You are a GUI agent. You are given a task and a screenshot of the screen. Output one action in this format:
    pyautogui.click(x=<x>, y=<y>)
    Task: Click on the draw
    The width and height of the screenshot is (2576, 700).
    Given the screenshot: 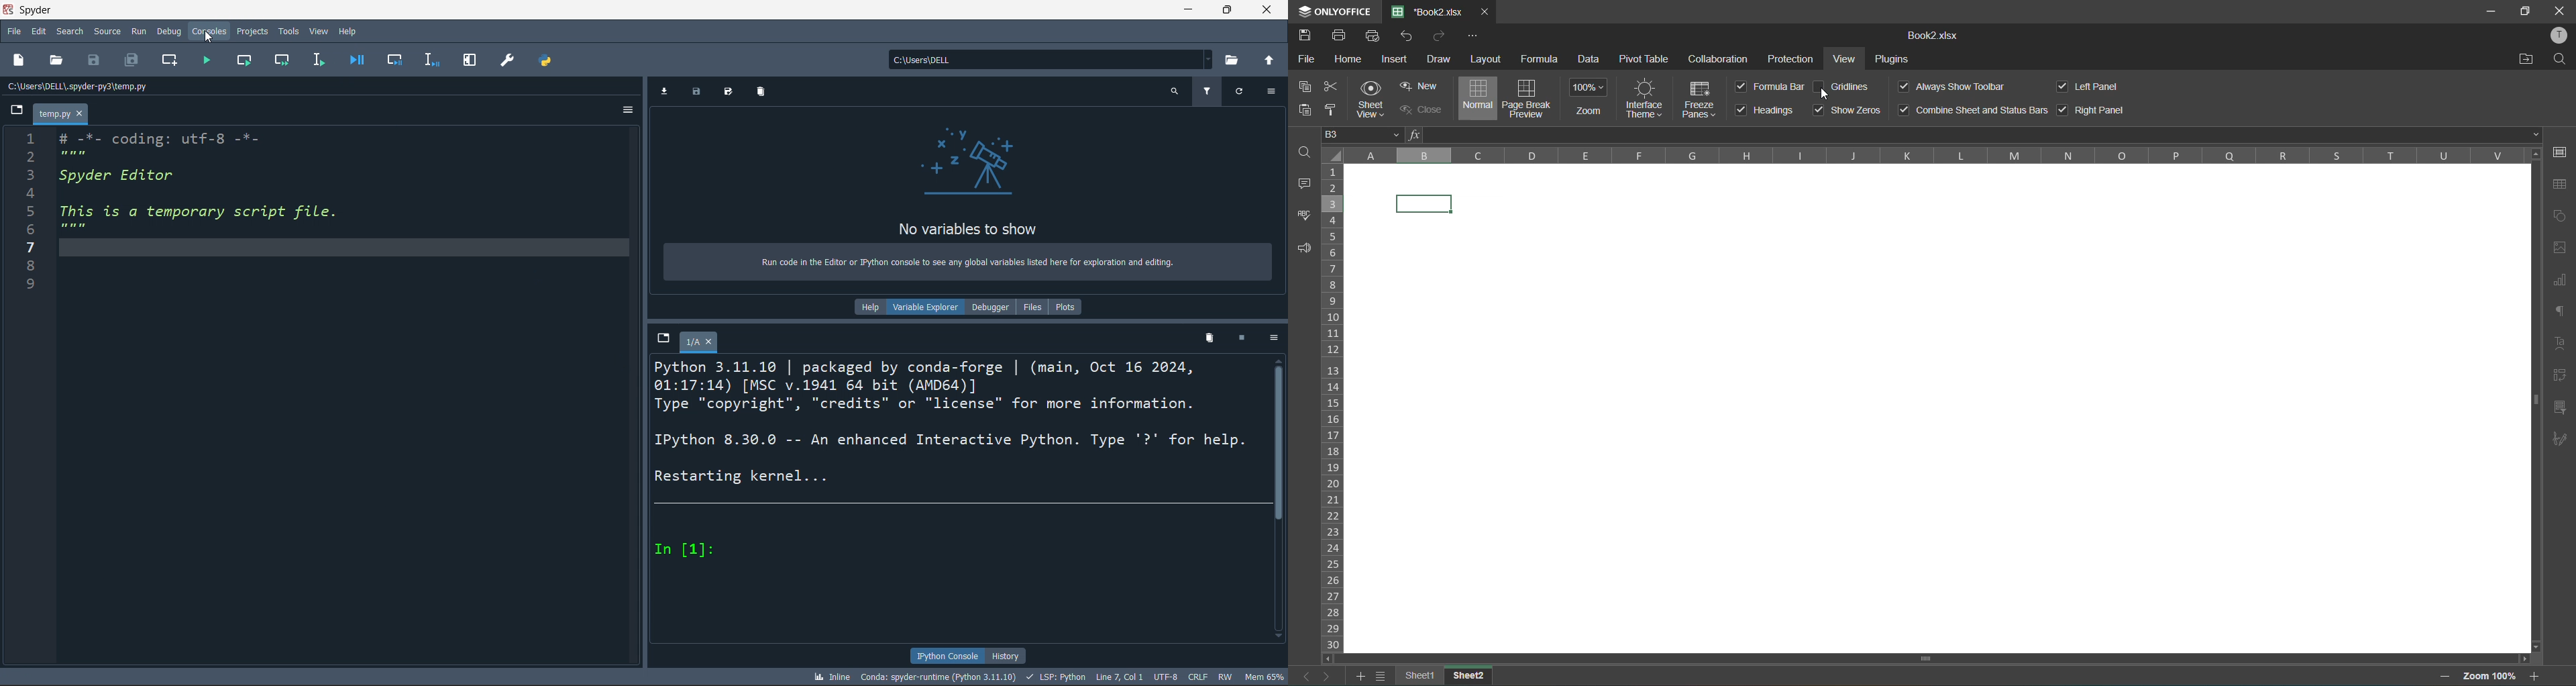 What is the action you would take?
    pyautogui.click(x=1440, y=59)
    